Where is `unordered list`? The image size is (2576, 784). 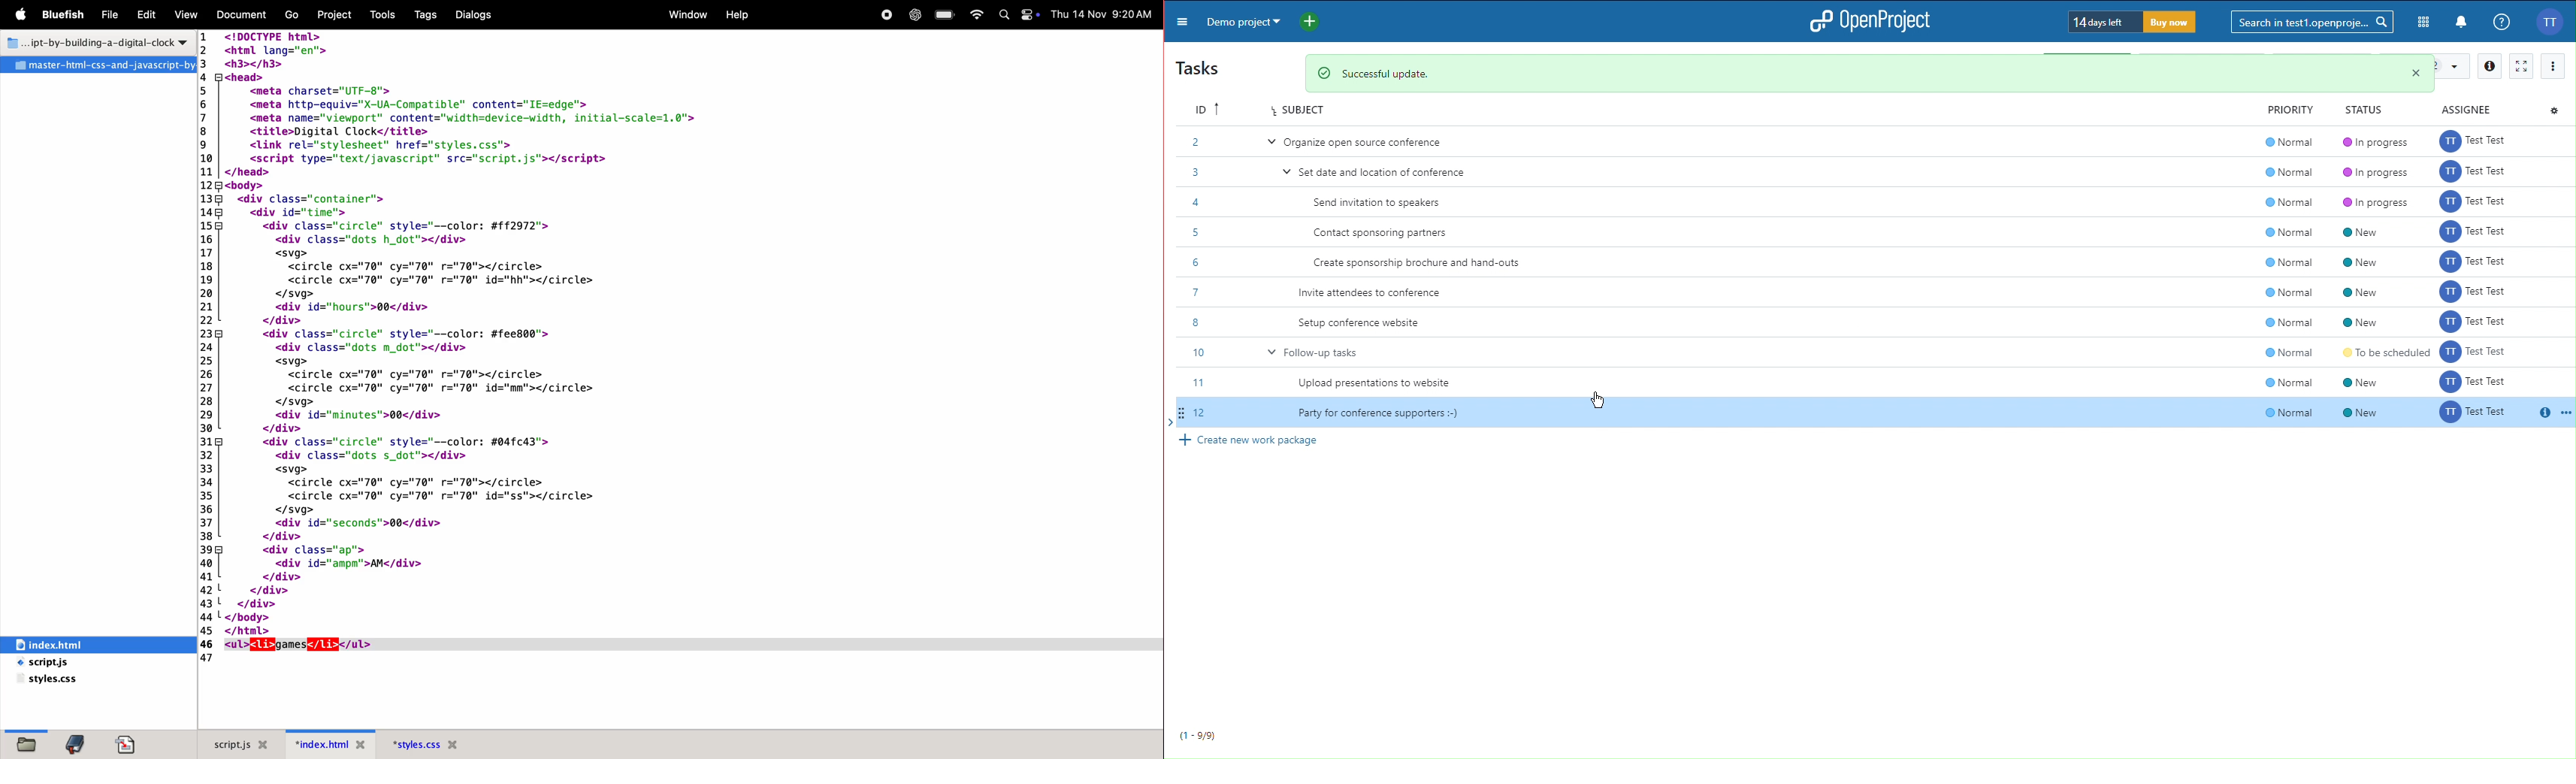
unordered list is located at coordinates (258, 646).